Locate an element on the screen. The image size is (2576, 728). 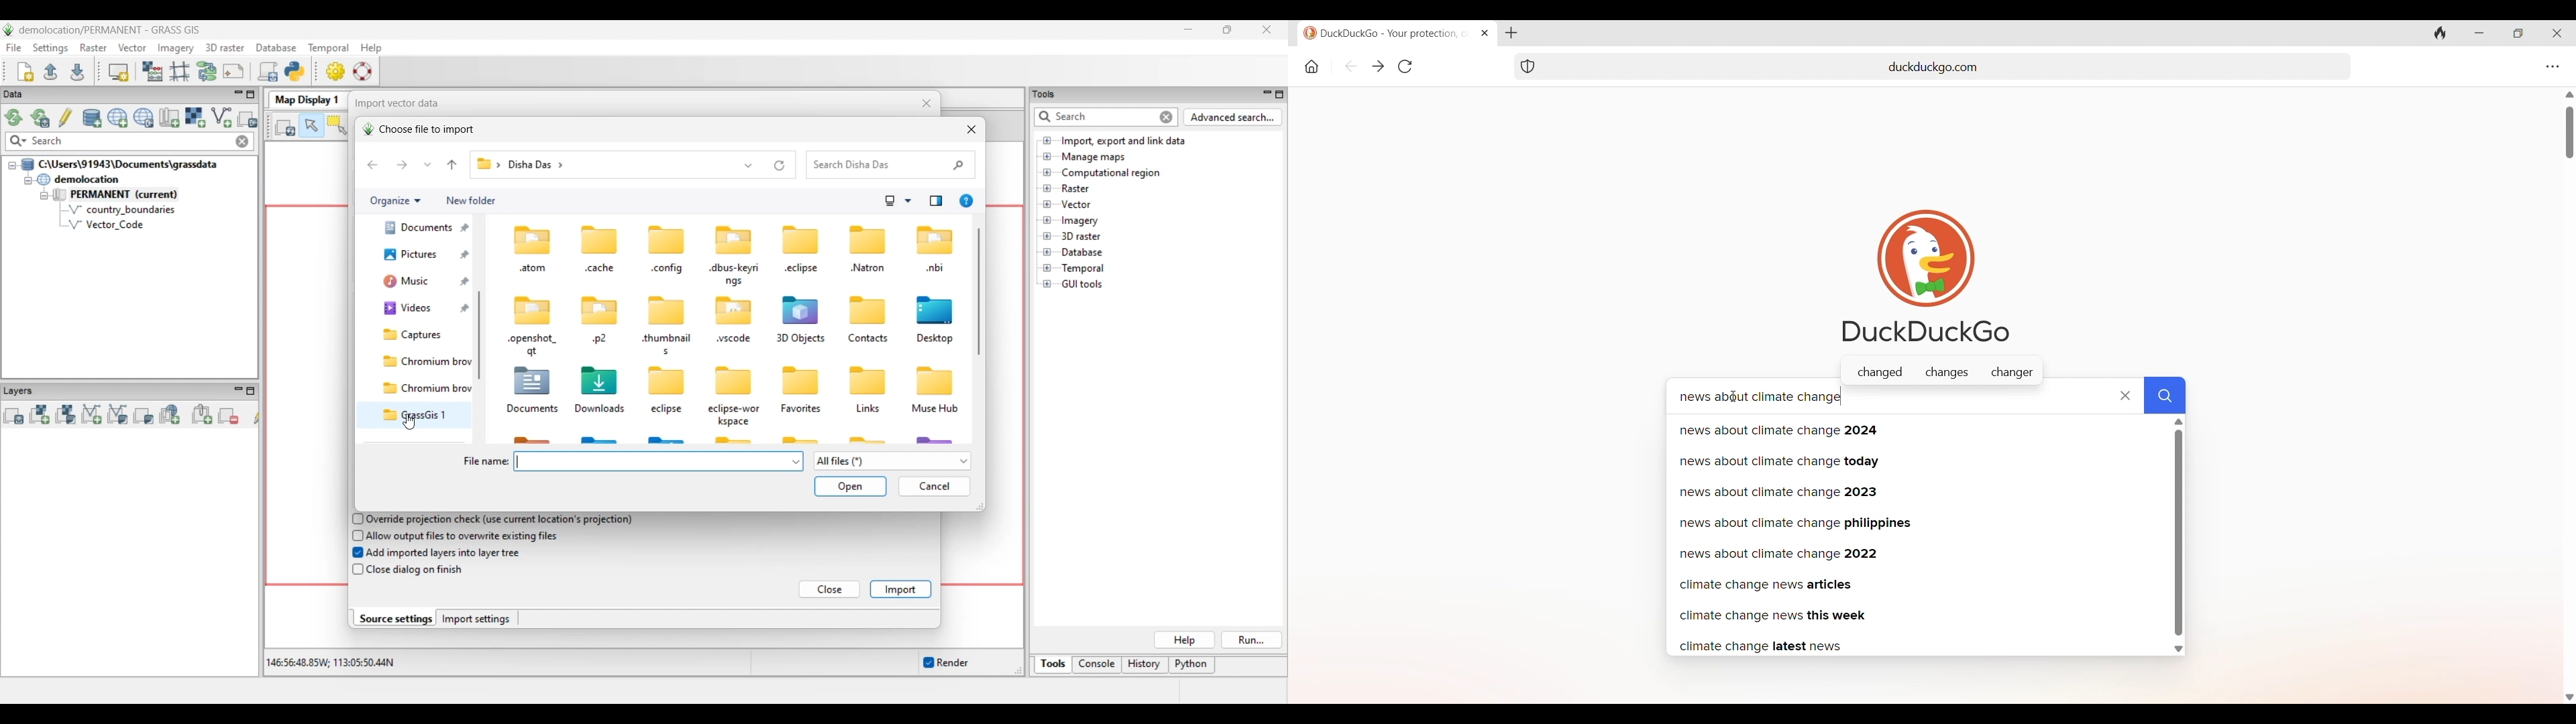
Climate change latest news is located at coordinates (1915, 646).